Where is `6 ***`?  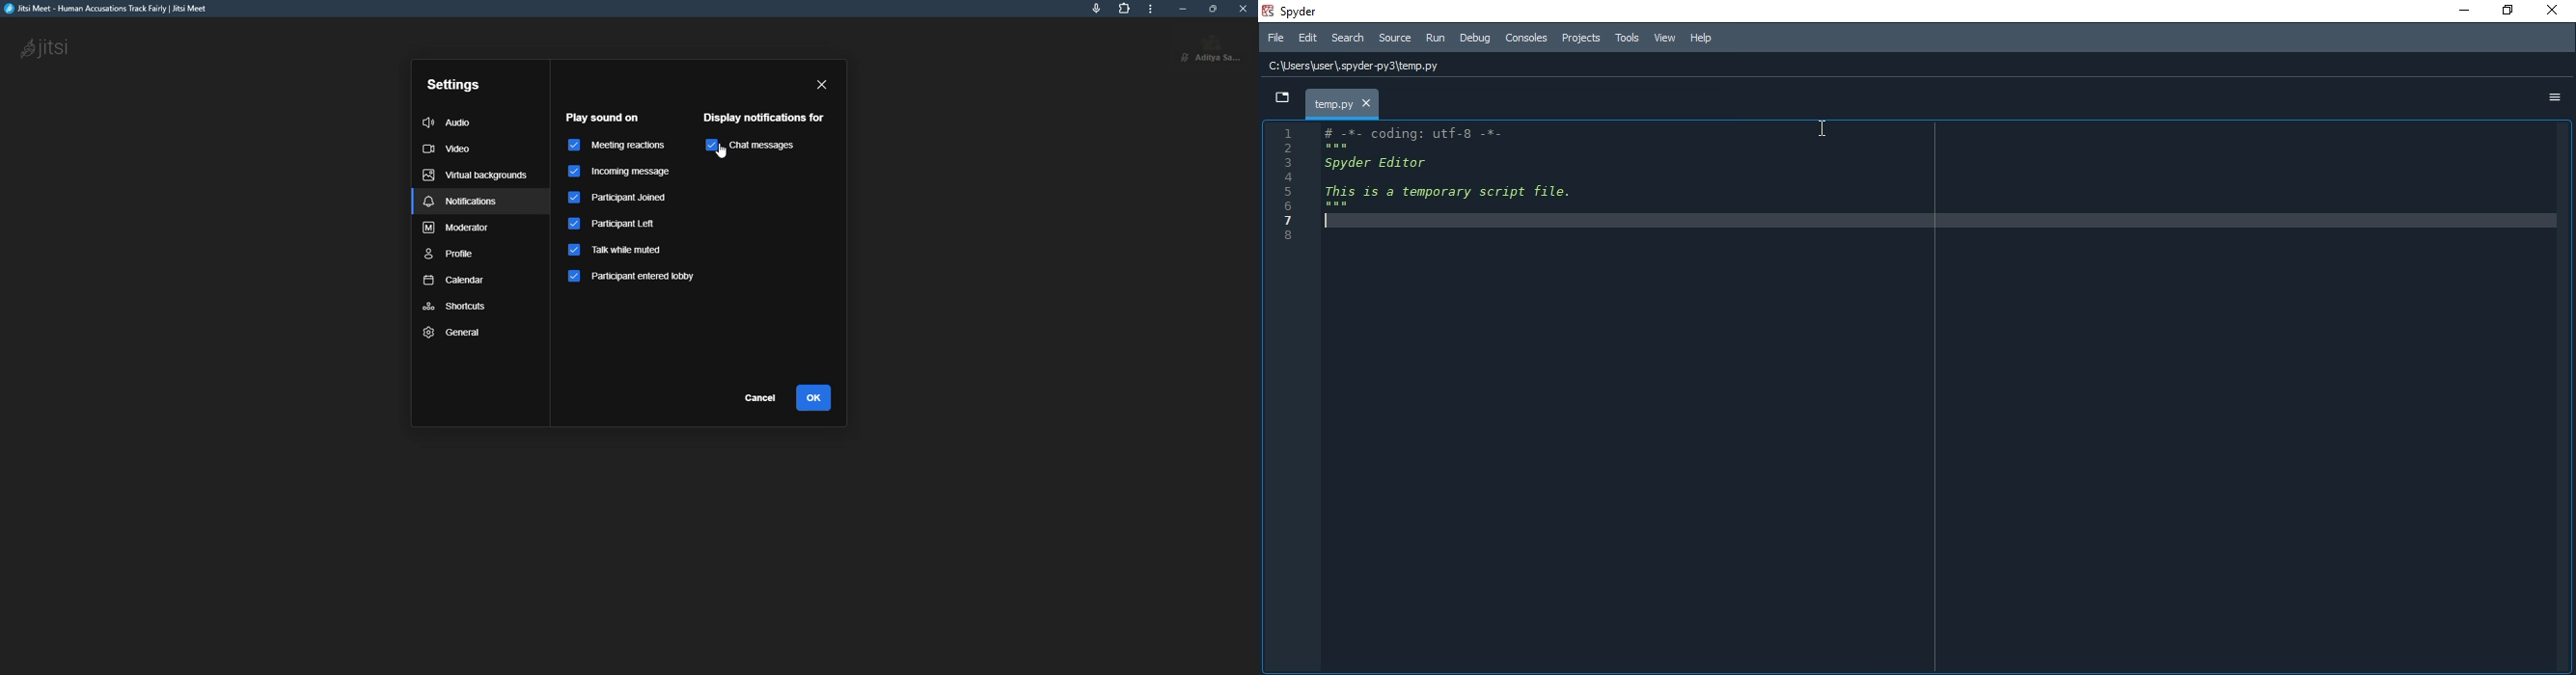
6 *** is located at coordinates (1306, 204).